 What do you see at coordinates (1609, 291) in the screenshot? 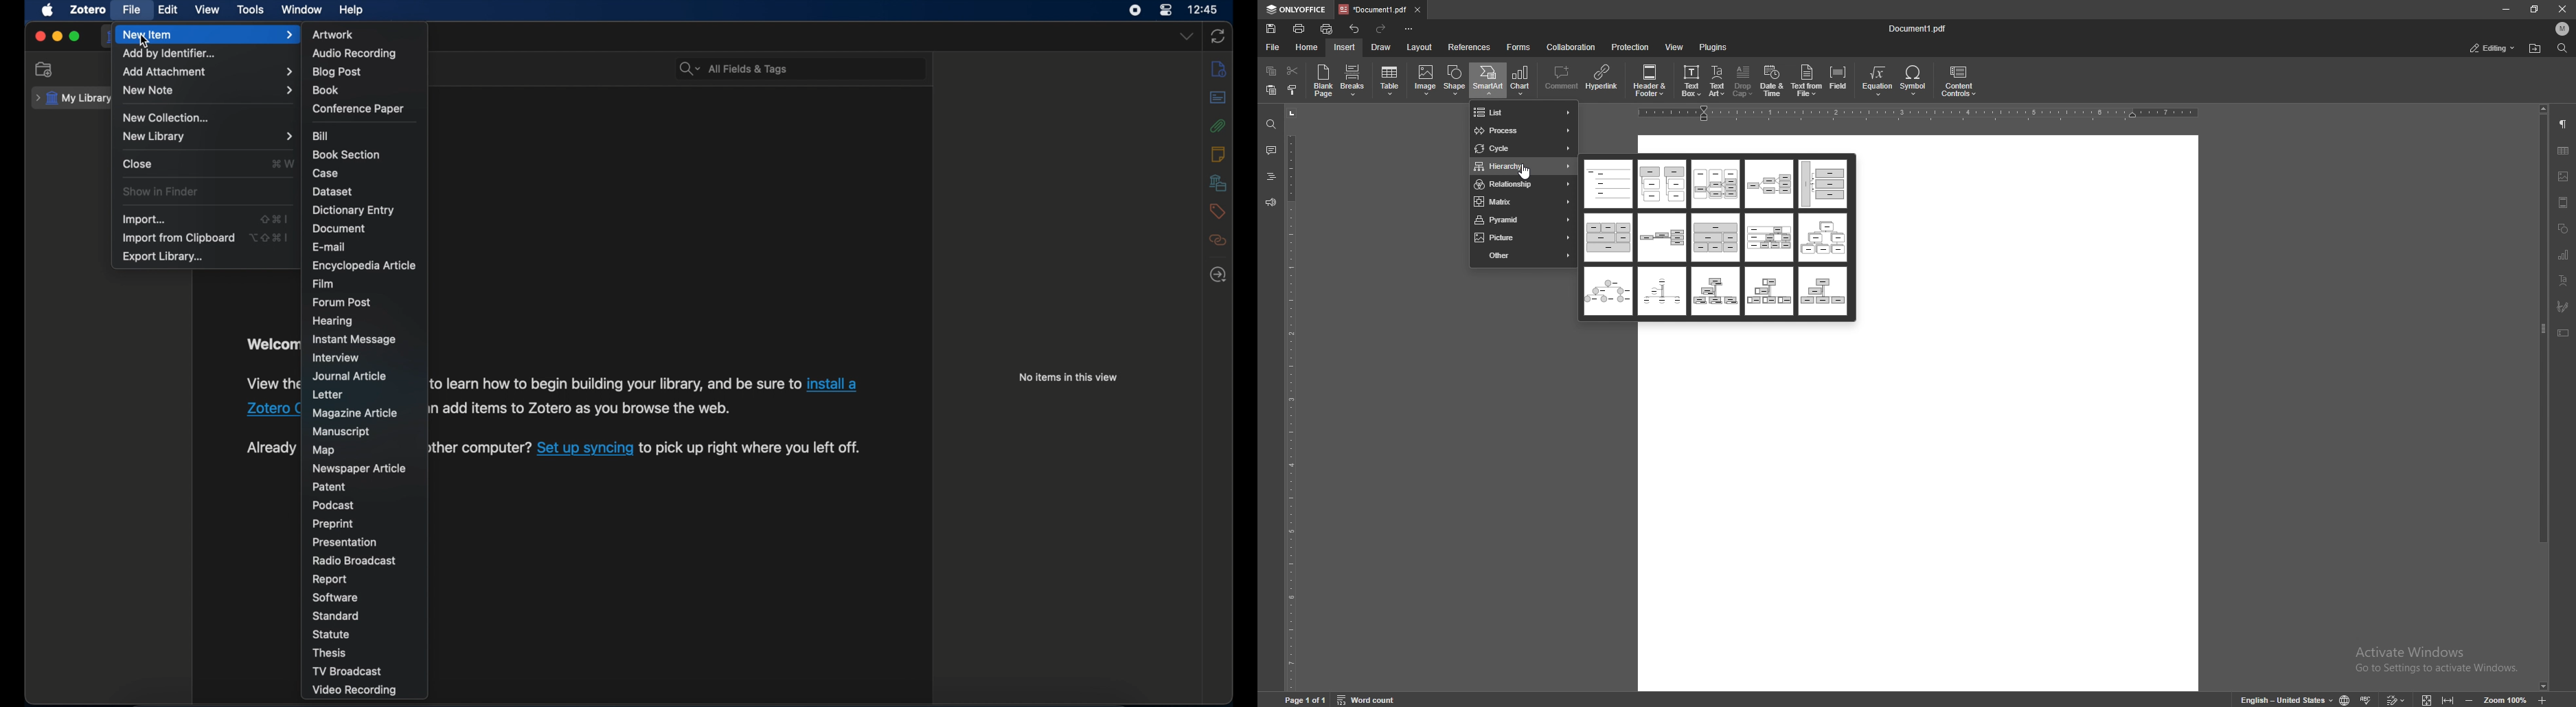
I see `hierarchy smart art` at bounding box center [1609, 291].